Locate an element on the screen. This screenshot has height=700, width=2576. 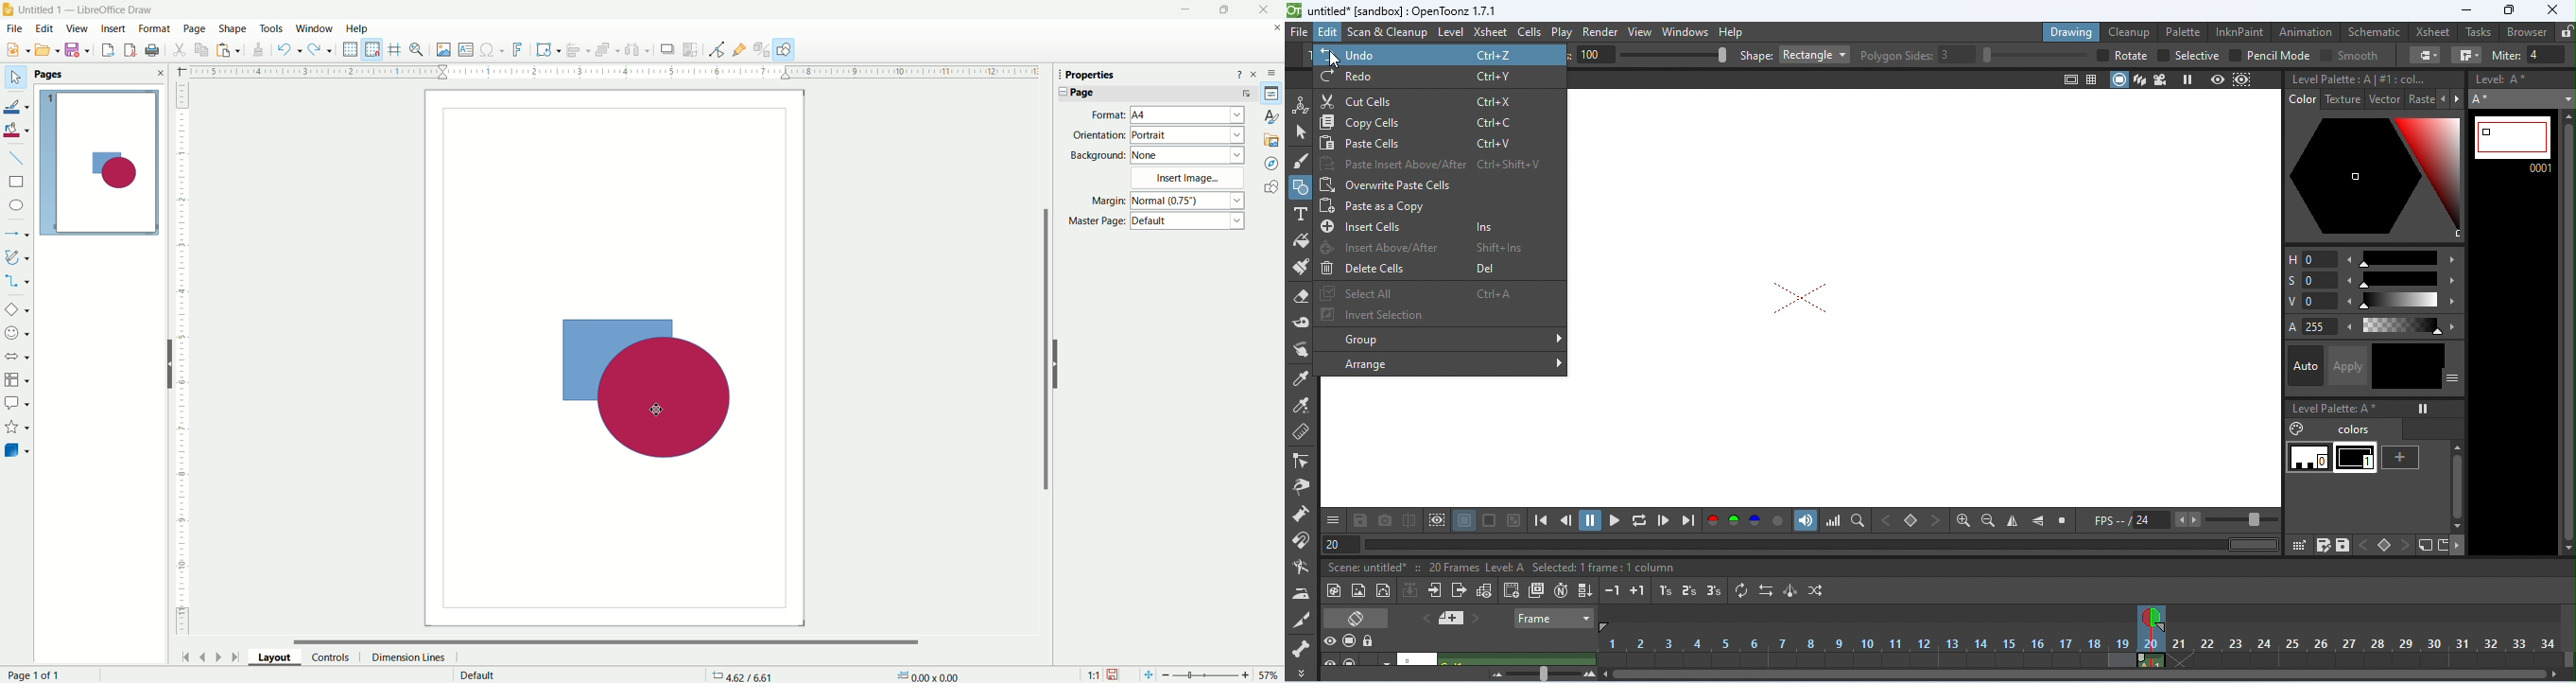
minimize is located at coordinates (2466, 11).